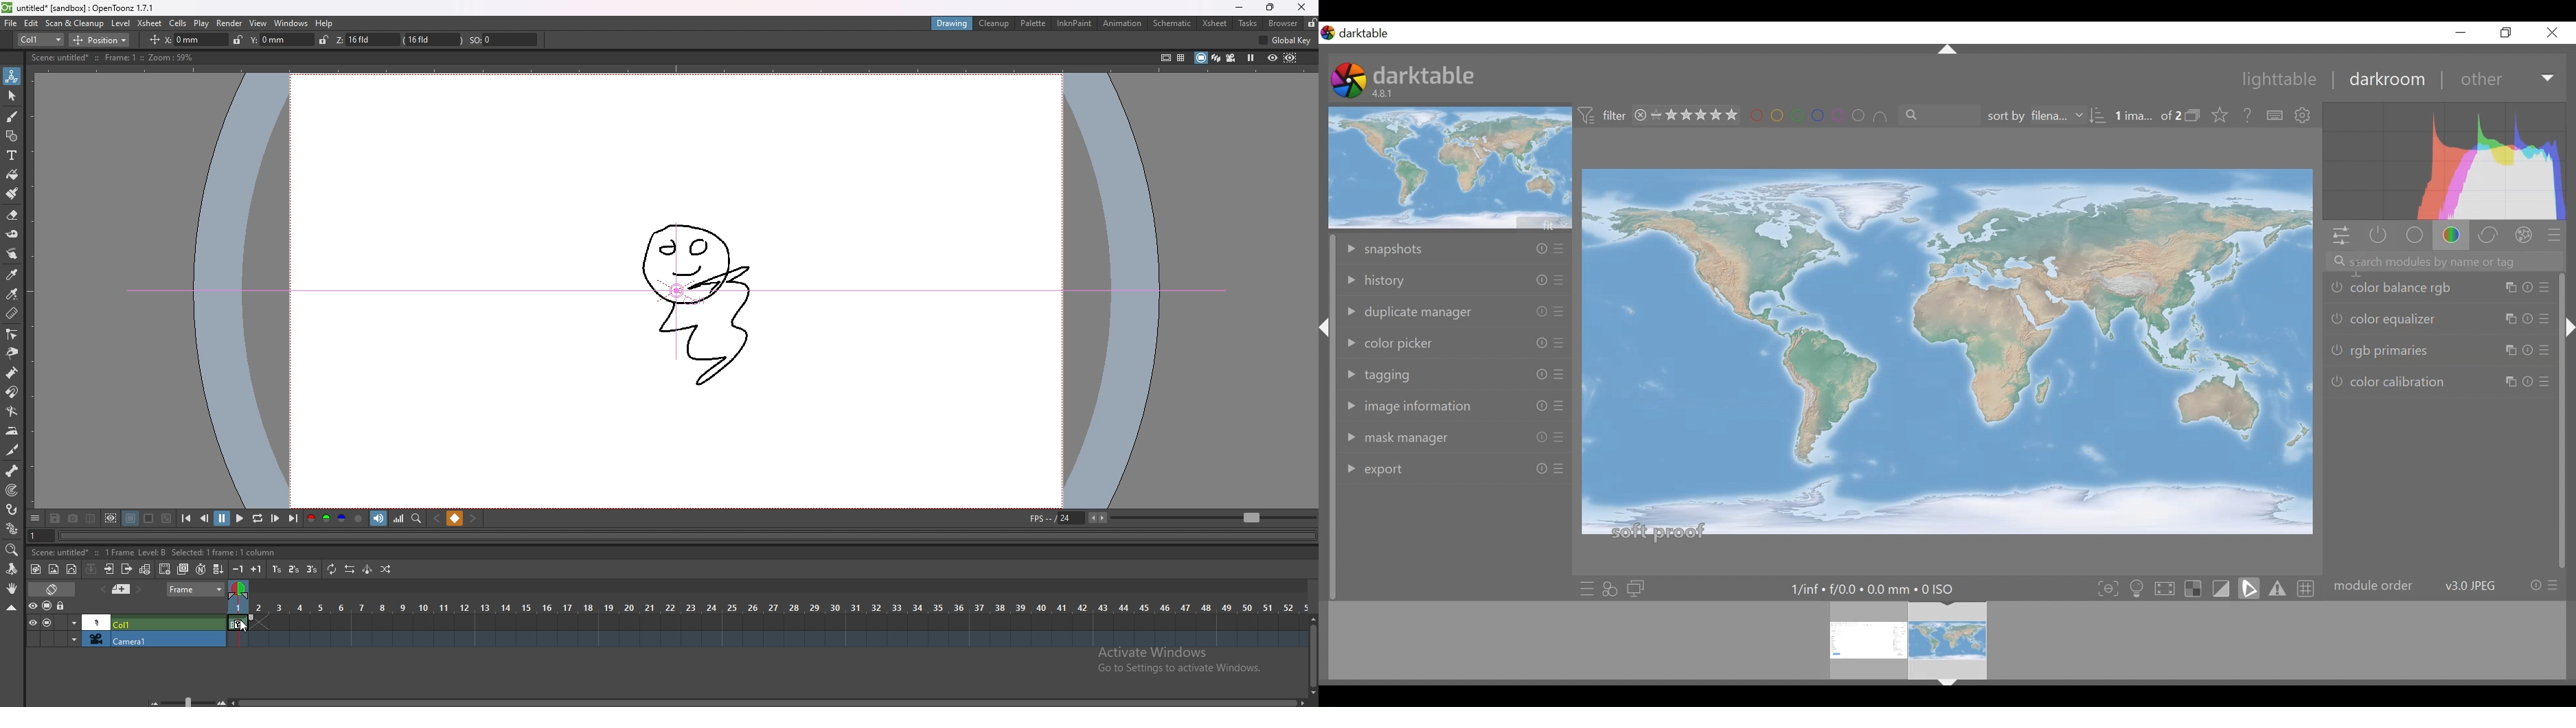  Describe the element at coordinates (2249, 588) in the screenshot. I see `toggle soft-proofing ` at that location.